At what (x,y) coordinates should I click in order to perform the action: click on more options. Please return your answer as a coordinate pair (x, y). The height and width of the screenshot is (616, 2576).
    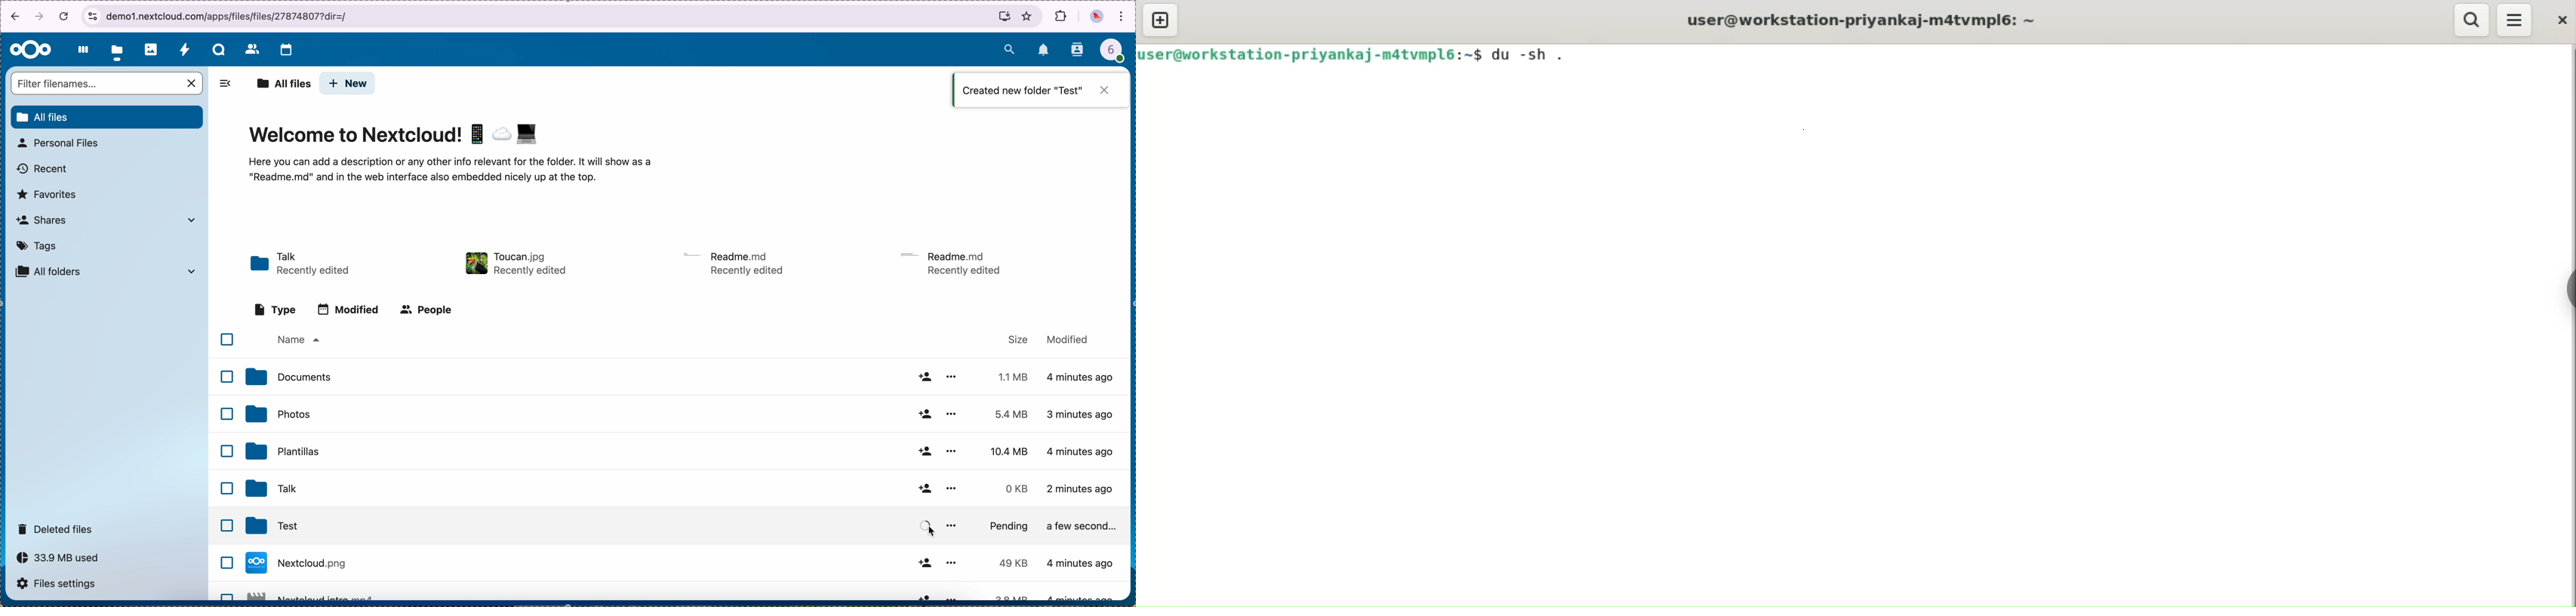
    Looking at the image, I should click on (954, 376).